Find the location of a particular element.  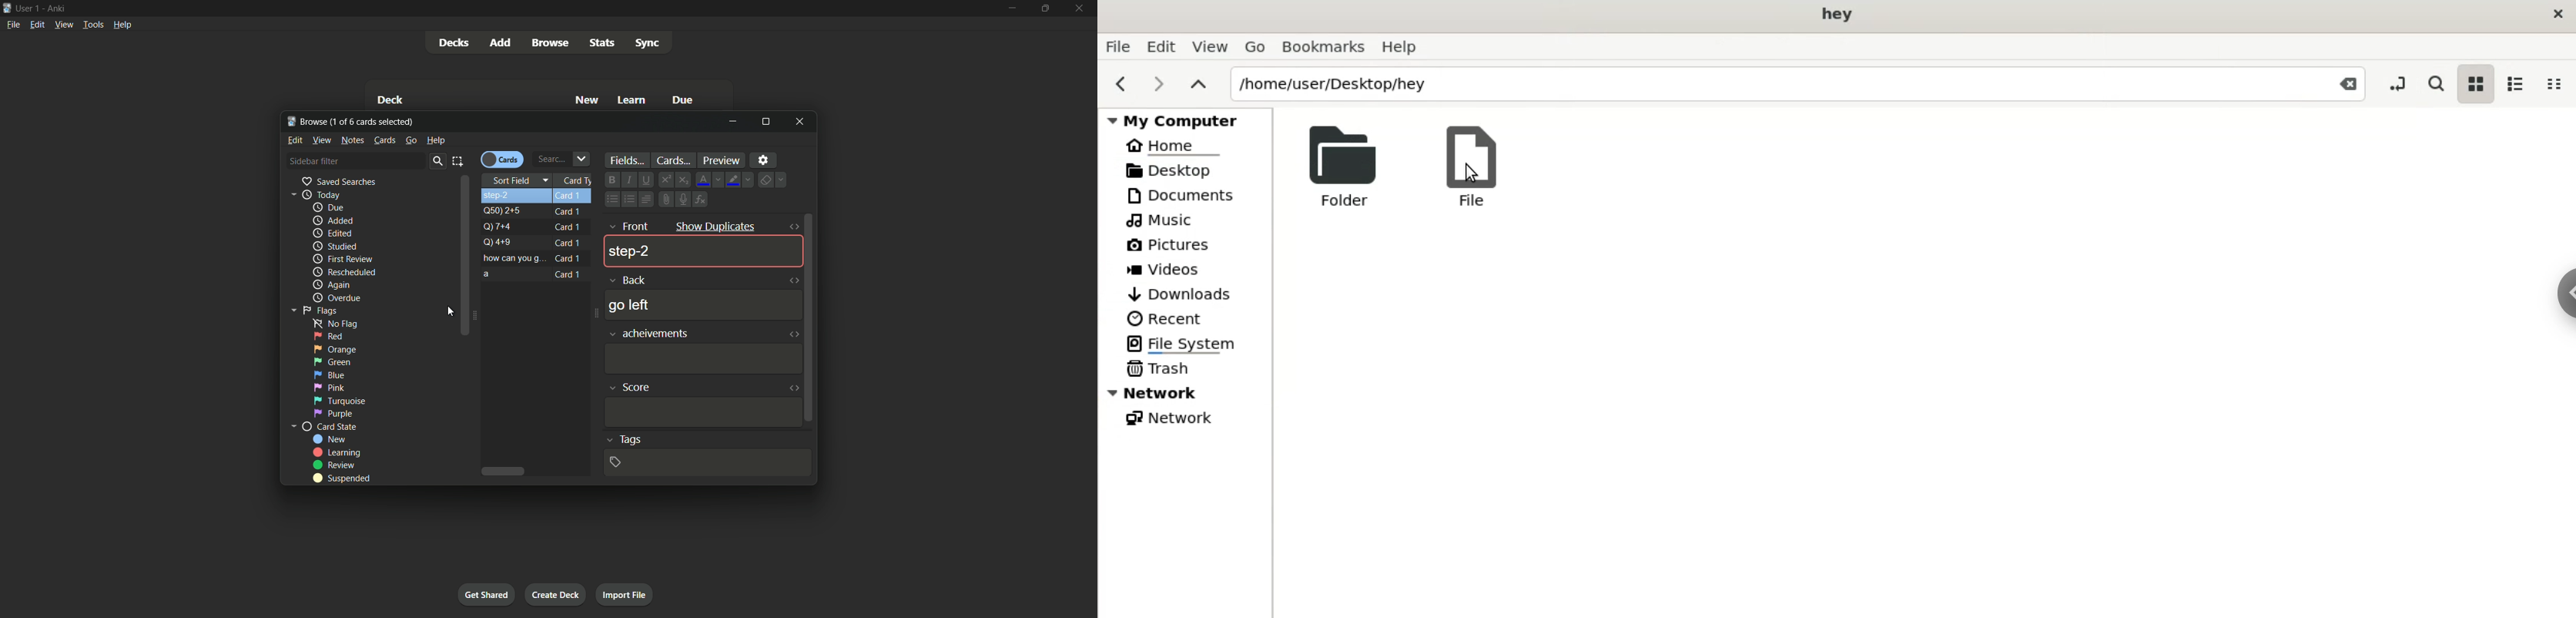

Drop down is located at coordinates (583, 159).